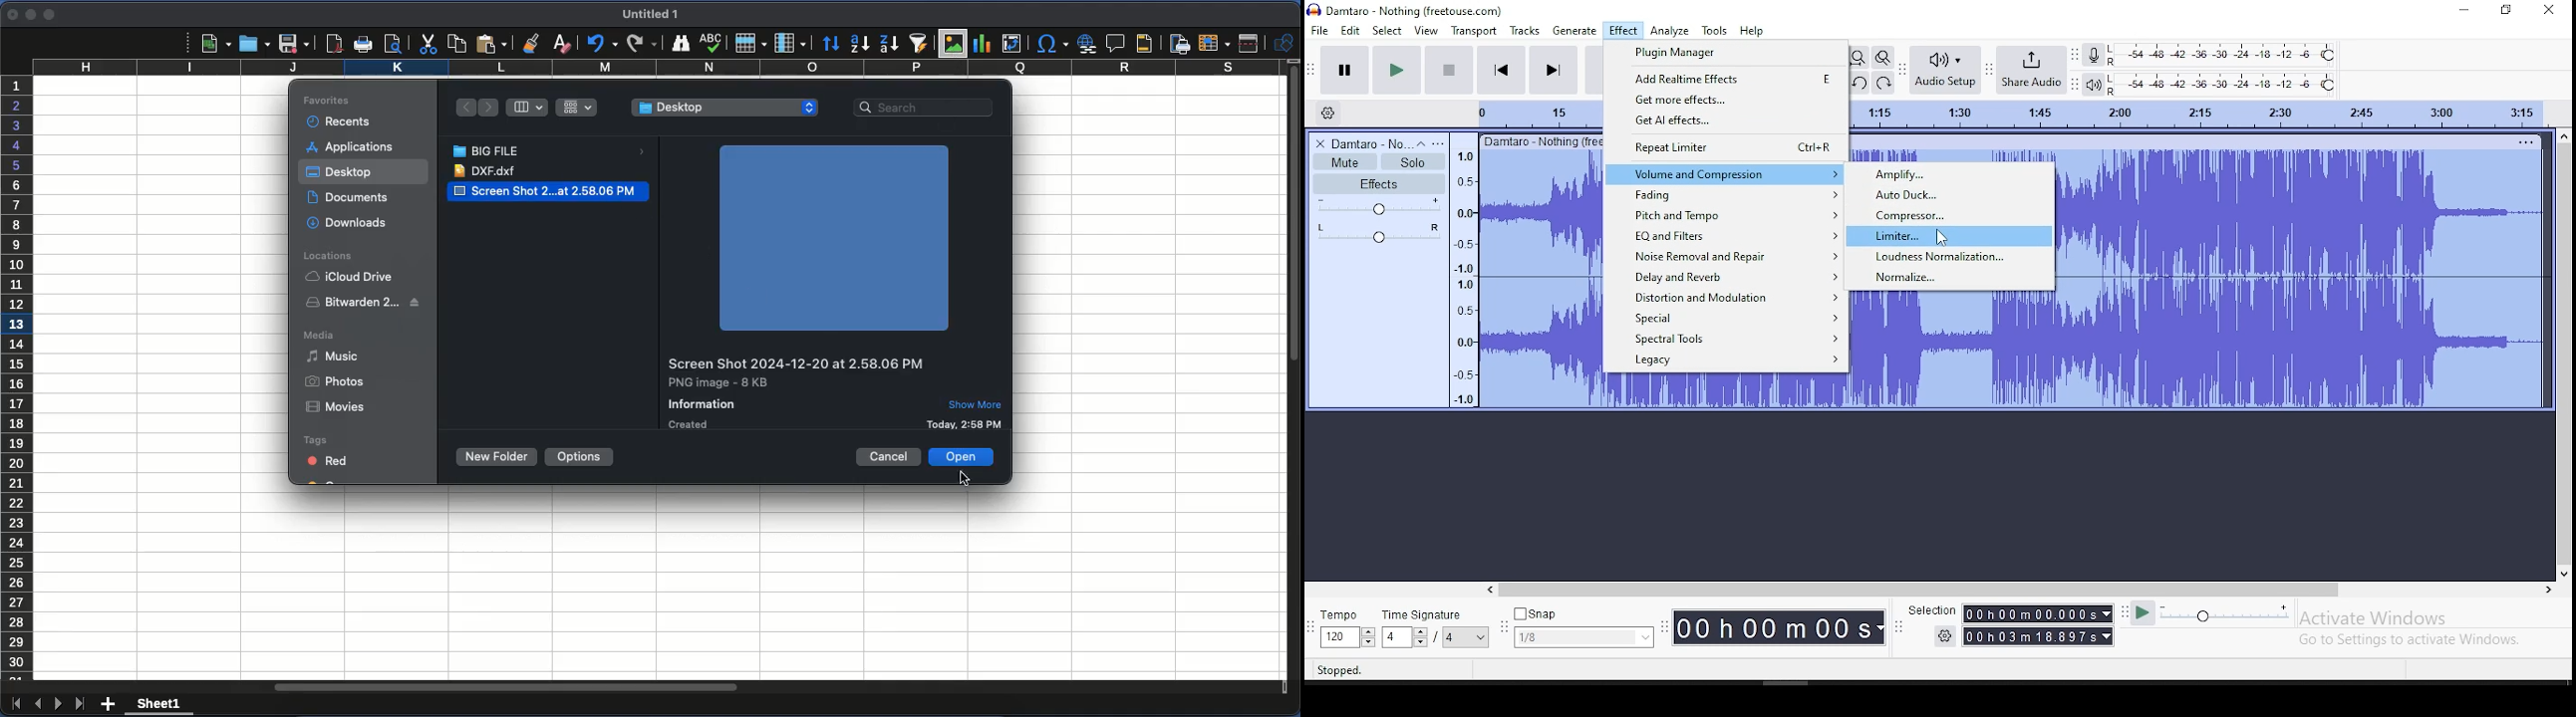 Image resolution: width=2576 pixels, height=728 pixels. I want to click on spell check, so click(714, 44).